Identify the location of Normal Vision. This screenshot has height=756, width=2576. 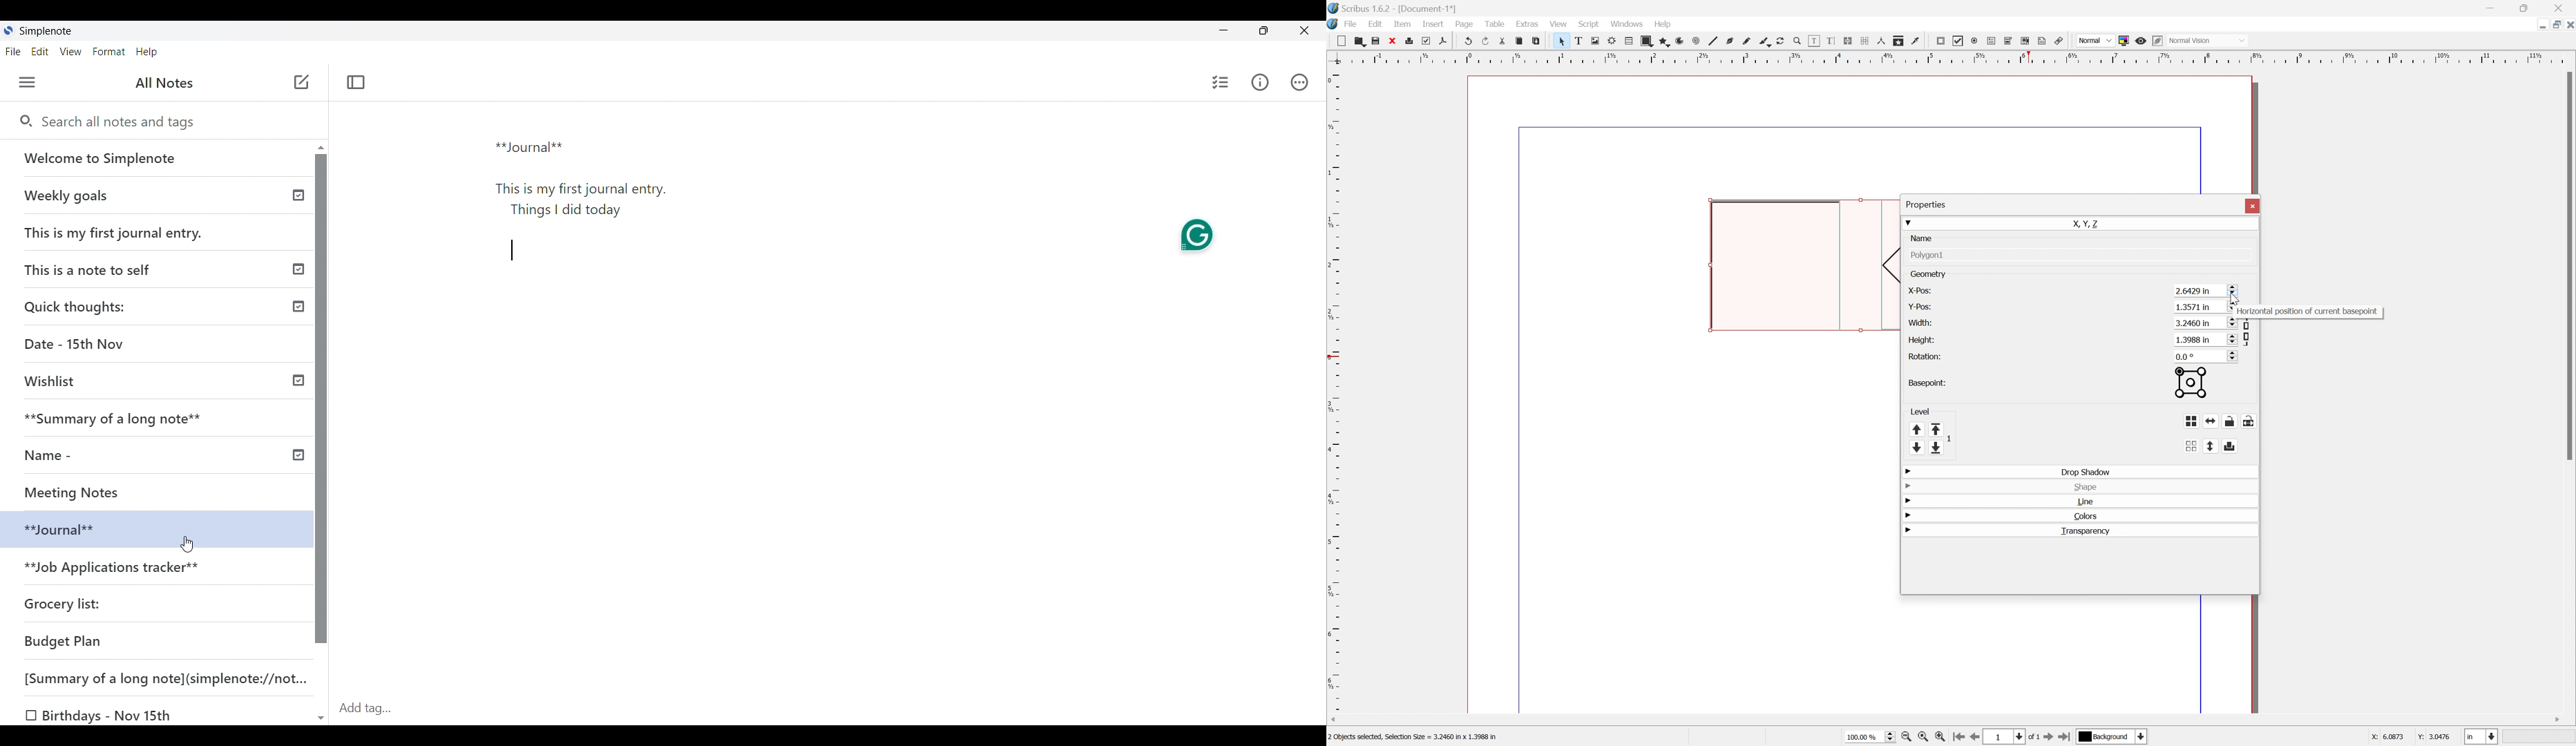
(2209, 40).